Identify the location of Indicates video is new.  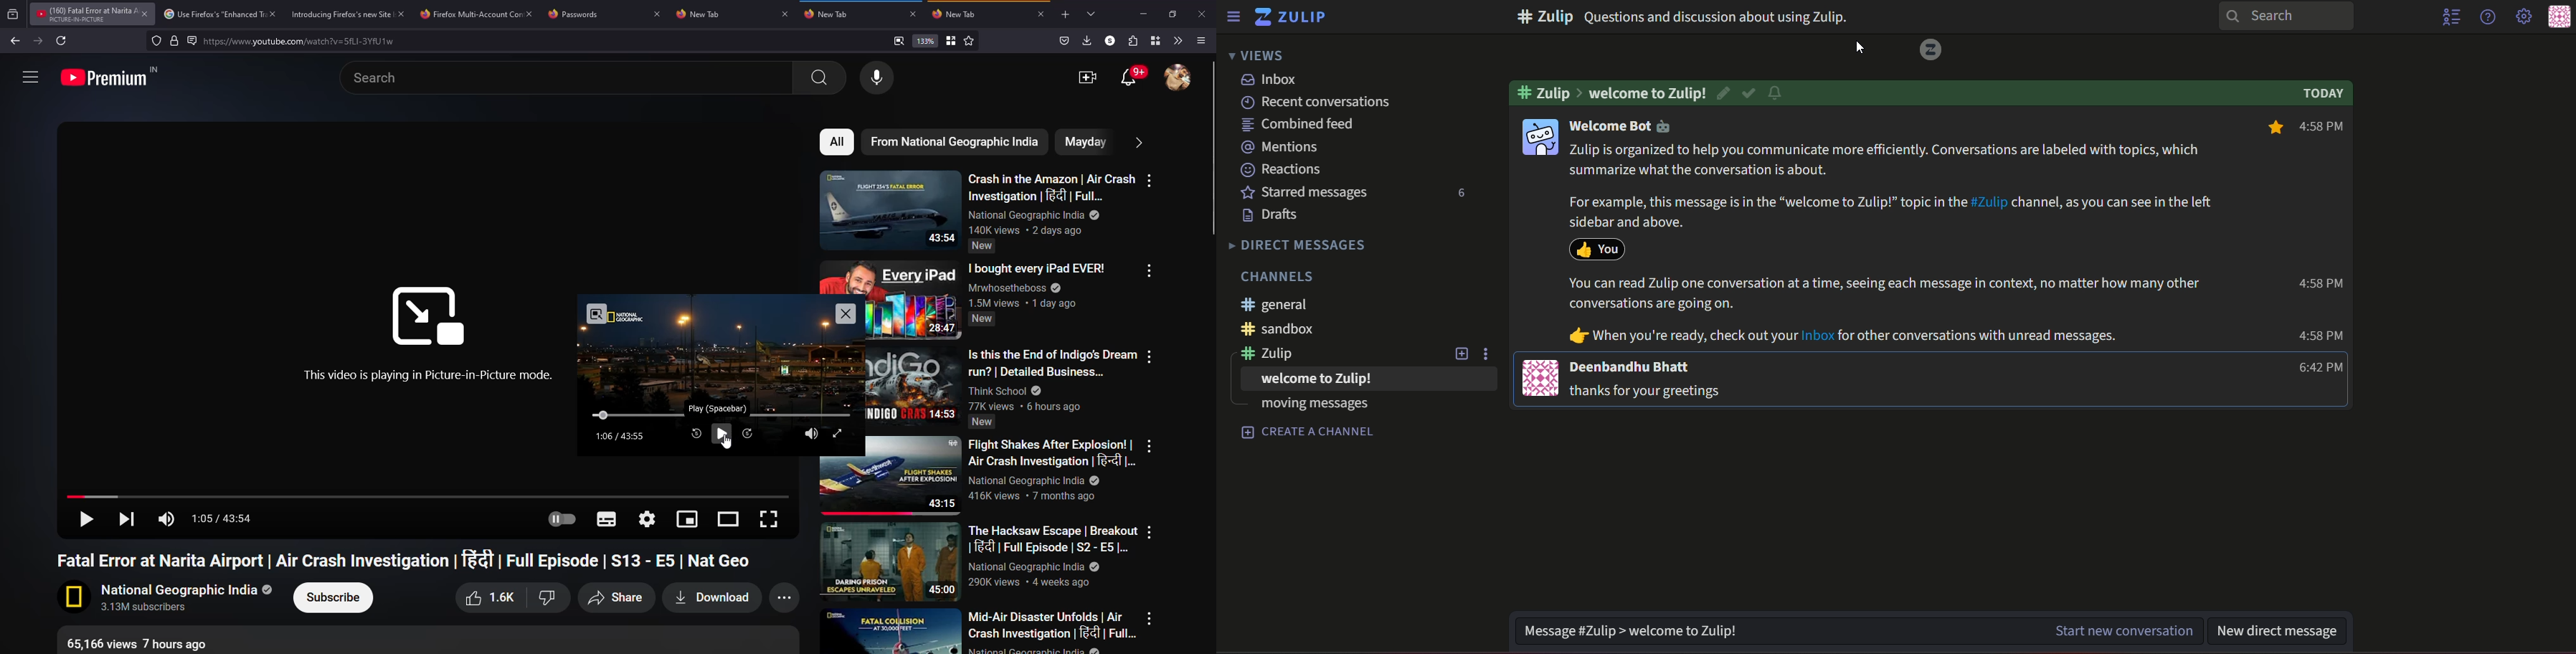
(982, 422).